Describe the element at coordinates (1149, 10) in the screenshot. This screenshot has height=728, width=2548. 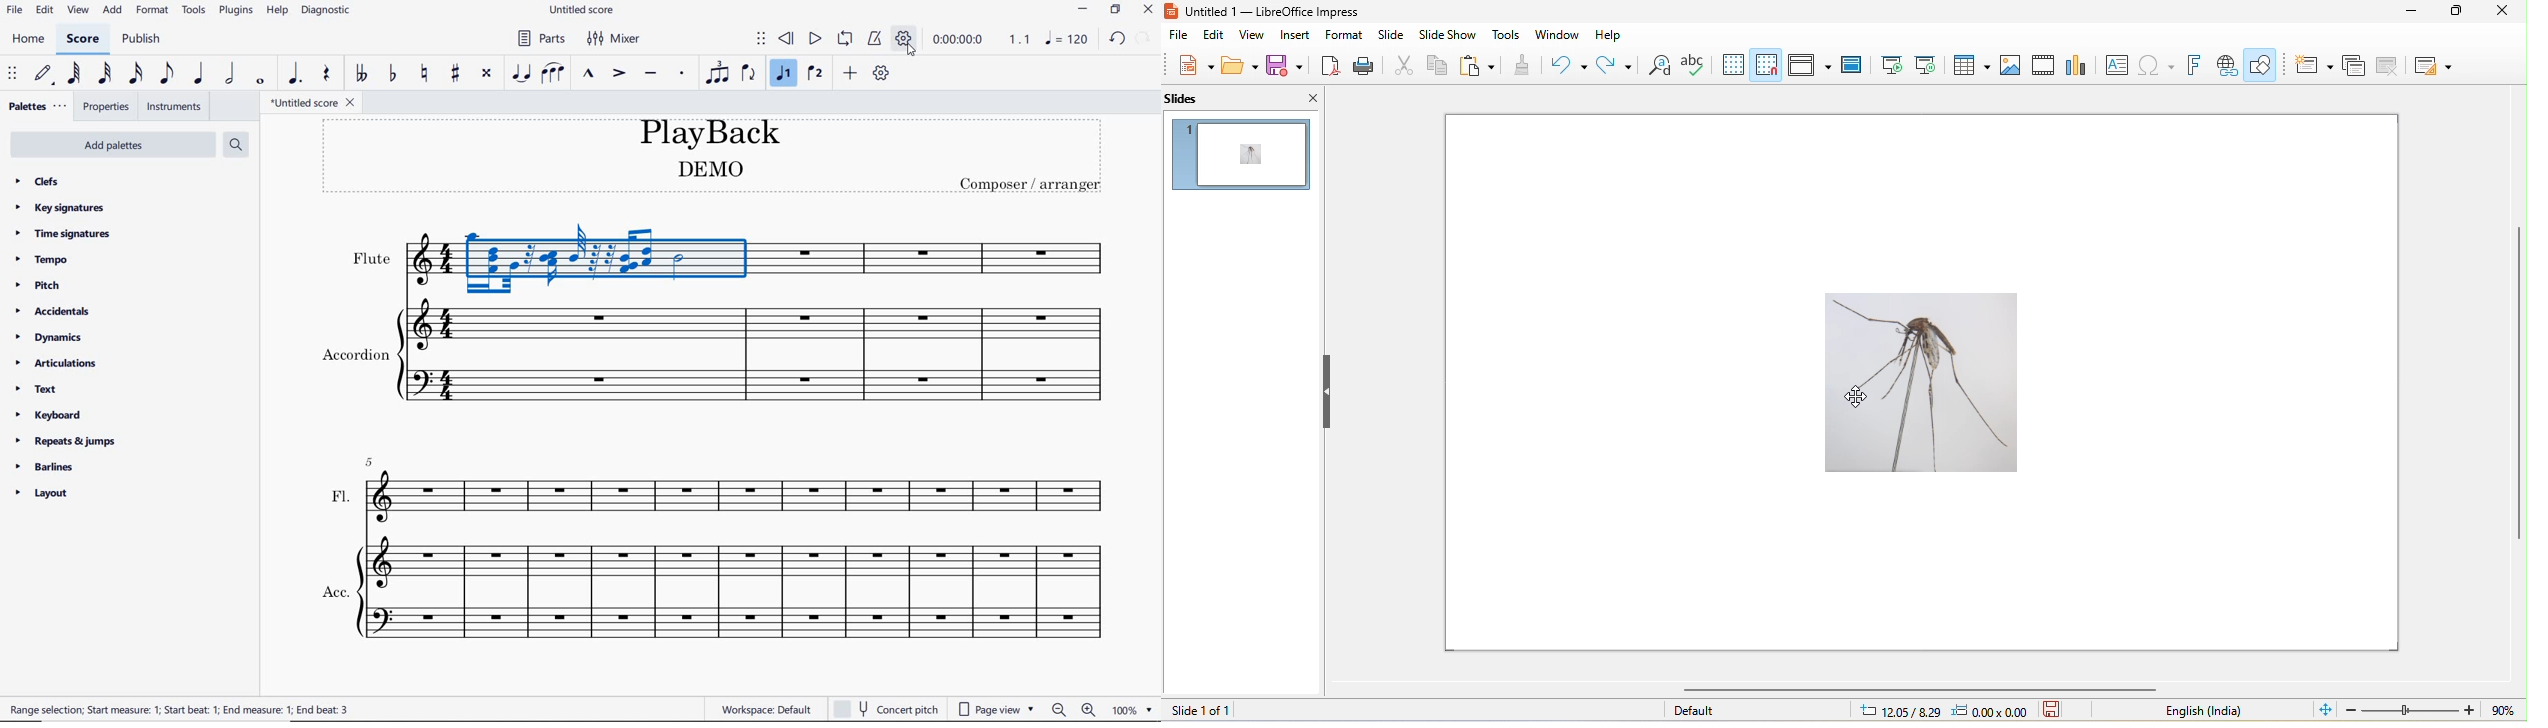
I see `close` at that location.